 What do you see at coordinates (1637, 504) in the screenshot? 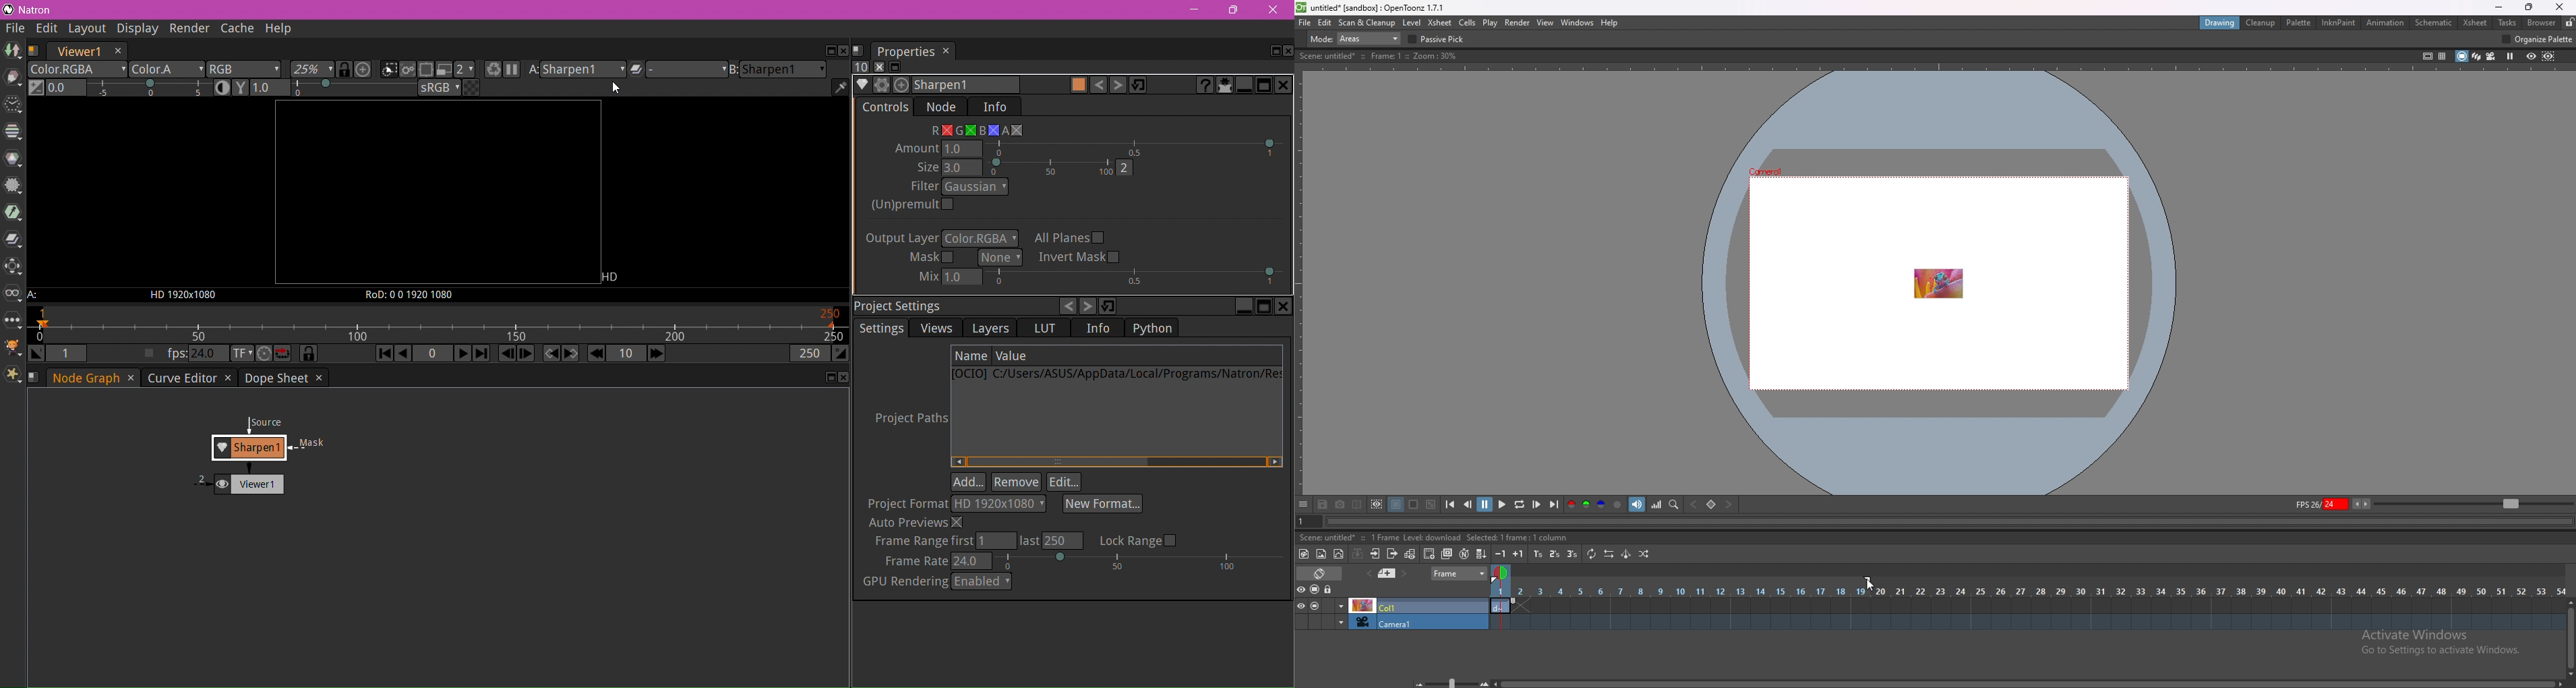
I see `soundtrack` at bounding box center [1637, 504].